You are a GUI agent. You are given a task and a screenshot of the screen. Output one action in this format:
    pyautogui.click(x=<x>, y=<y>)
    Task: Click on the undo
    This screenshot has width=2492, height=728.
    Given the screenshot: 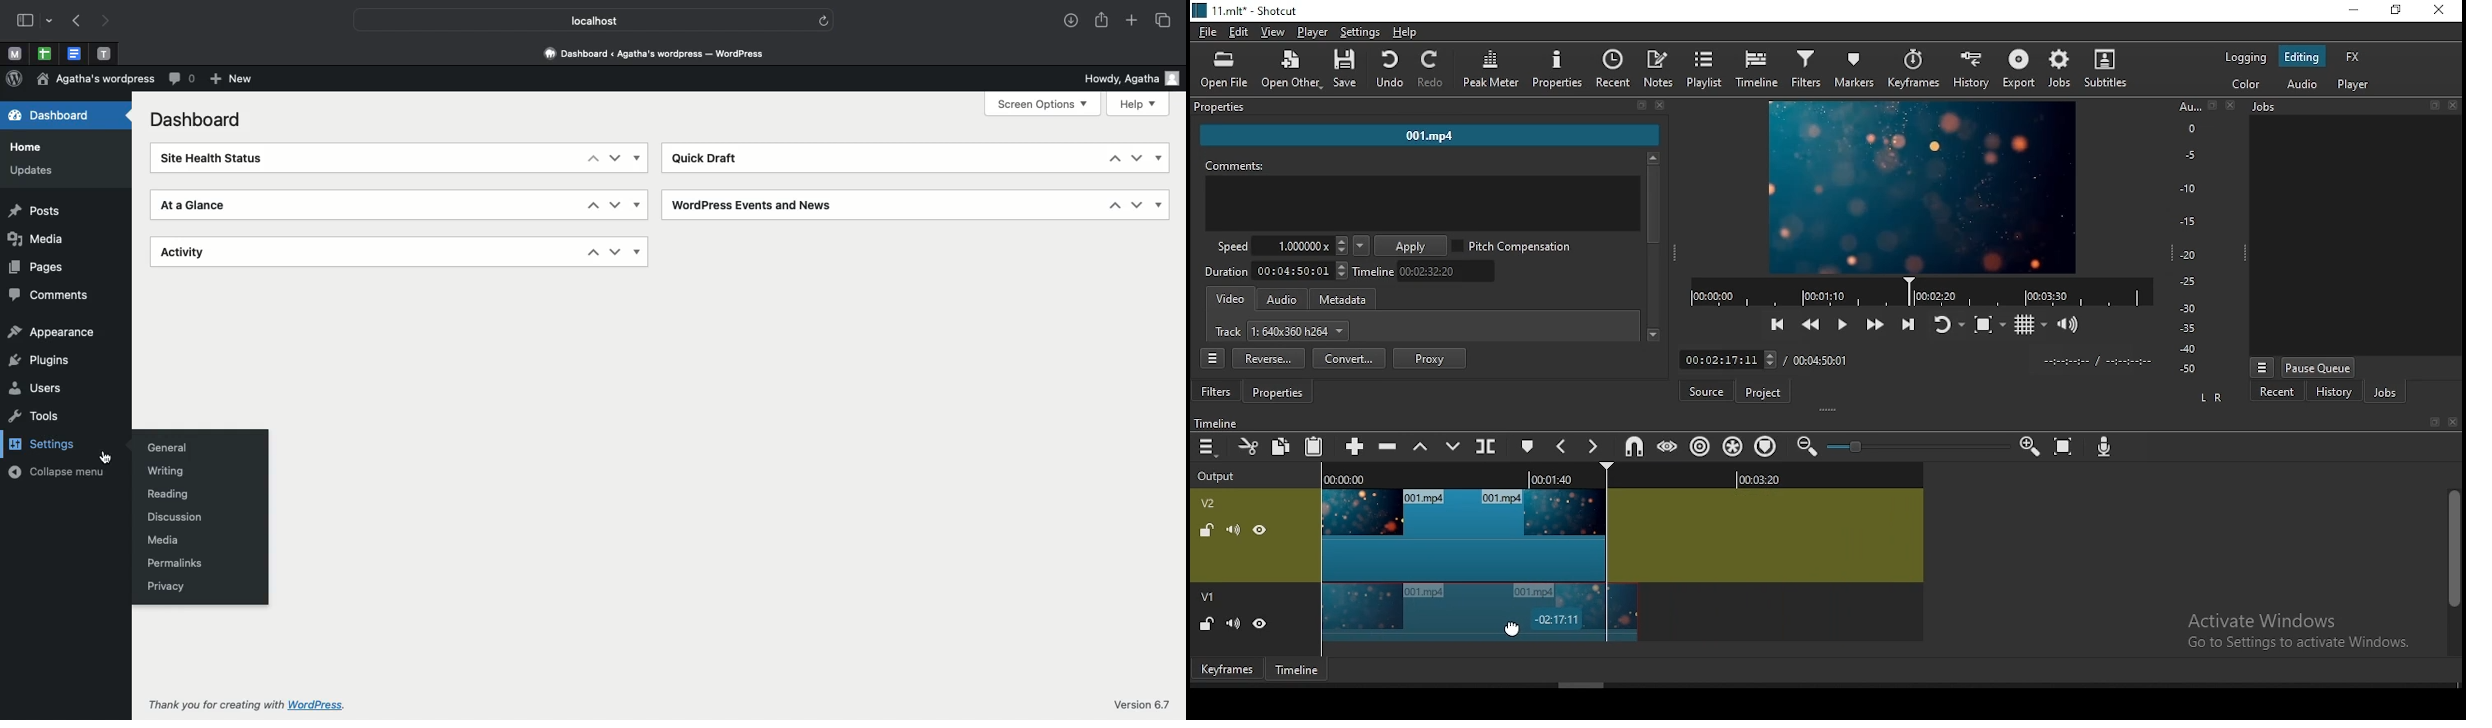 What is the action you would take?
    pyautogui.click(x=1389, y=70)
    